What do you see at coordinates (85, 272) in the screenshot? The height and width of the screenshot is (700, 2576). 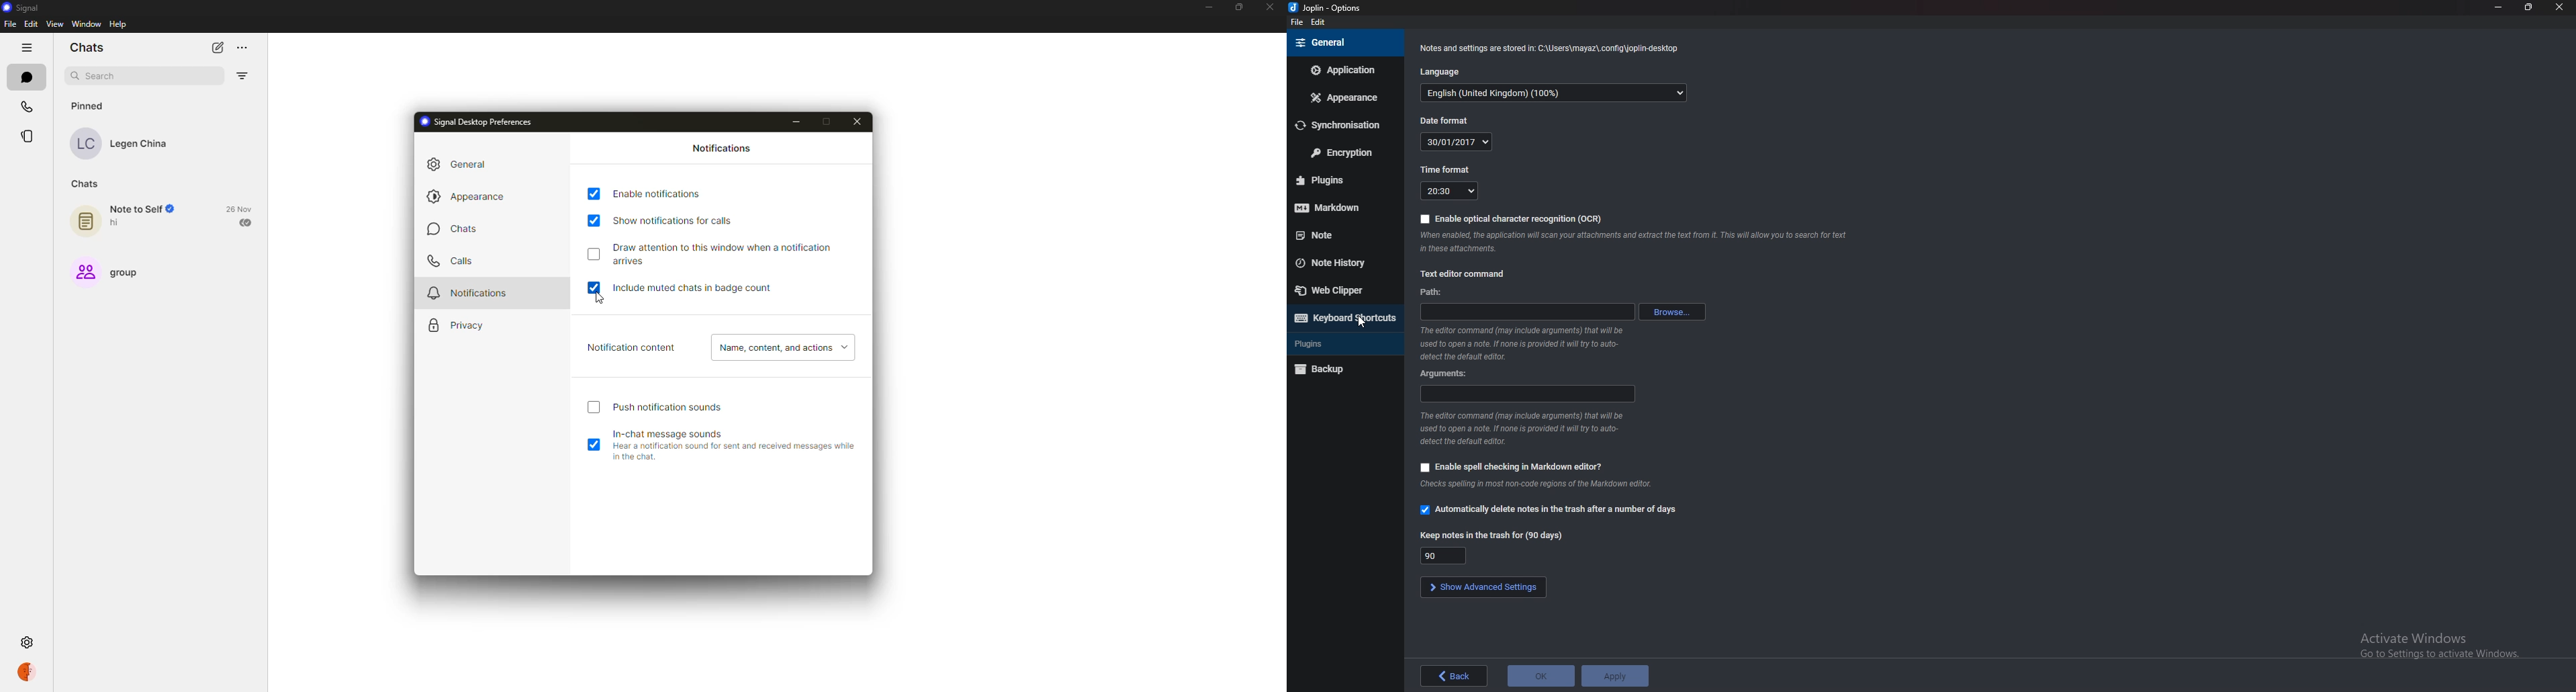 I see `Group Icon` at bounding box center [85, 272].